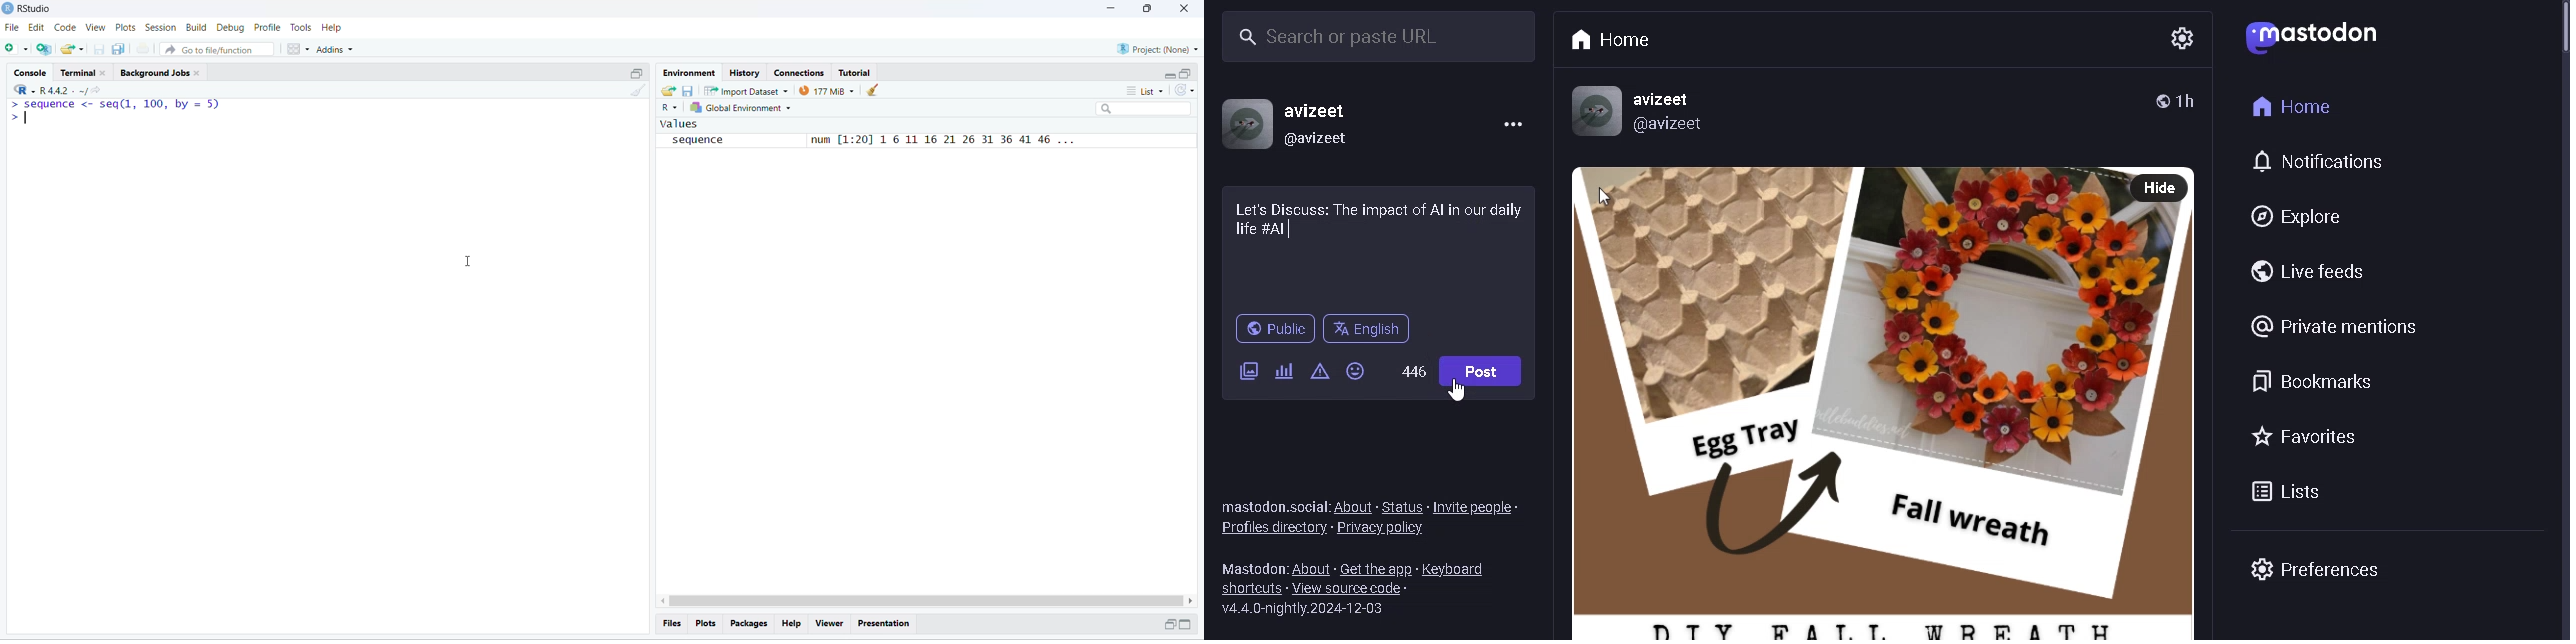 The height and width of the screenshot is (644, 2576). Describe the element at coordinates (747, 90) in the screenshot. I see `import datasets` at that location.